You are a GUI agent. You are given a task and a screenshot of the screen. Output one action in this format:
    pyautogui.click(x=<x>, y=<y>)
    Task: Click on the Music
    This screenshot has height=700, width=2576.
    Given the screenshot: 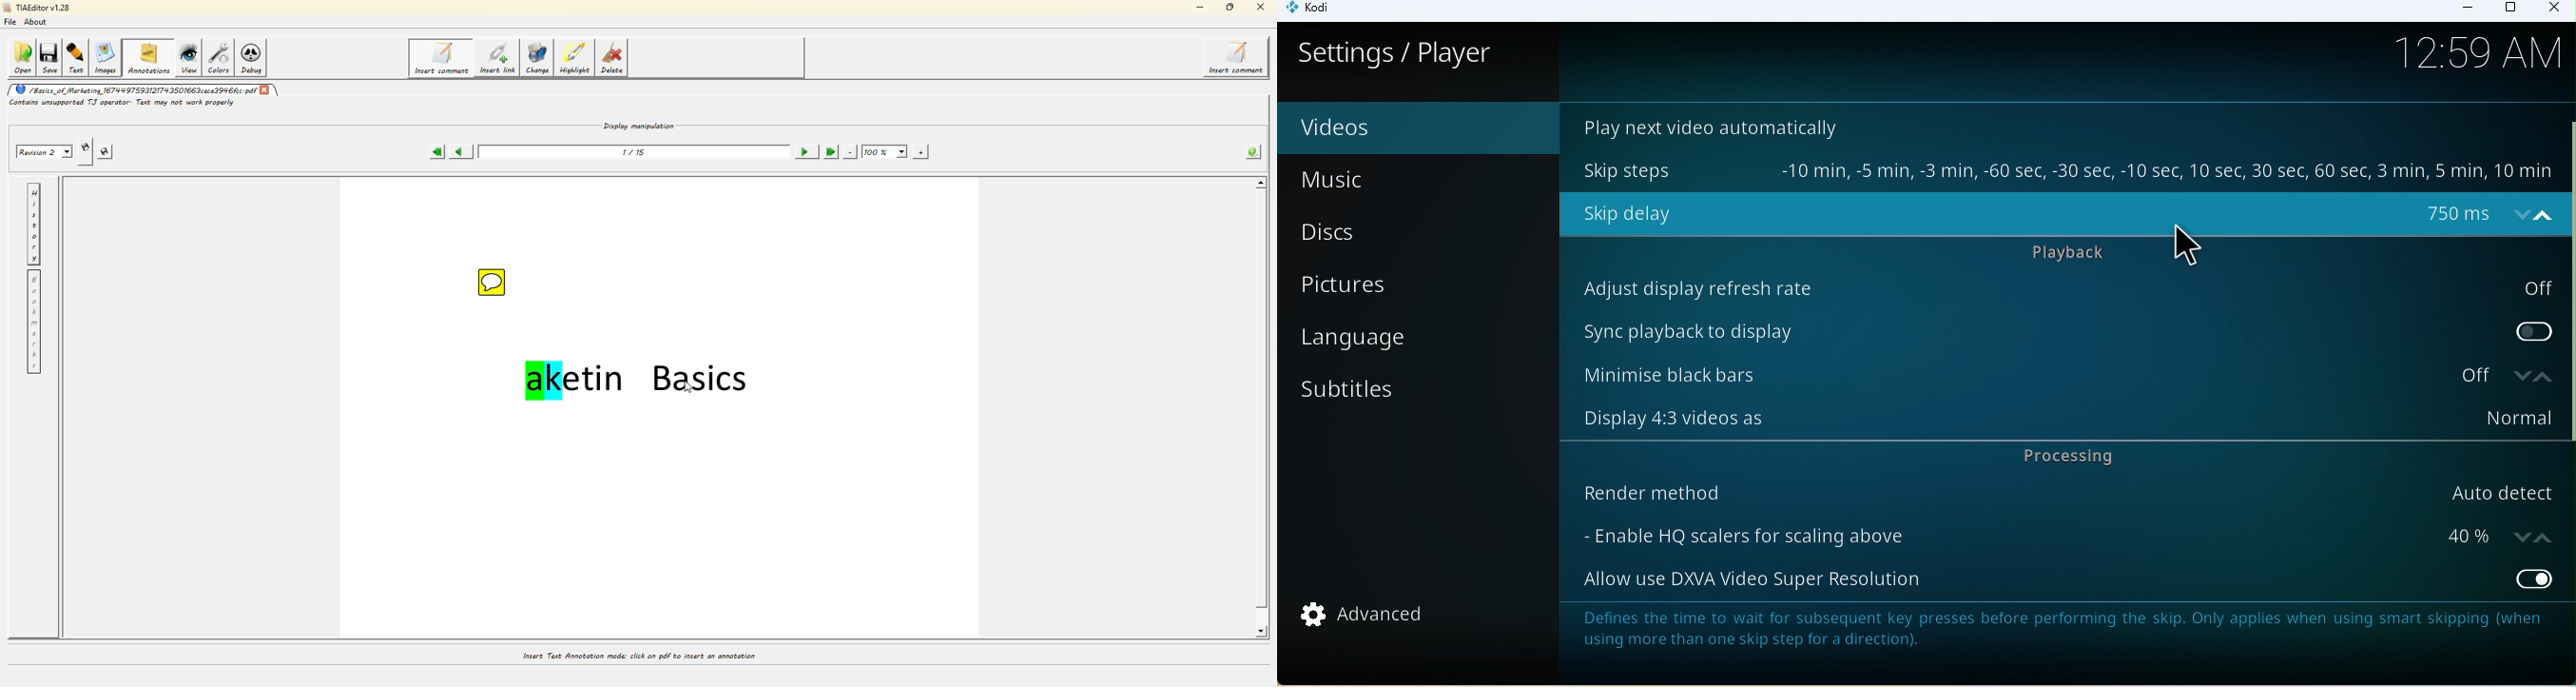 What is the action you would take?
    pyautogui.click(x=1378, y=180)
    